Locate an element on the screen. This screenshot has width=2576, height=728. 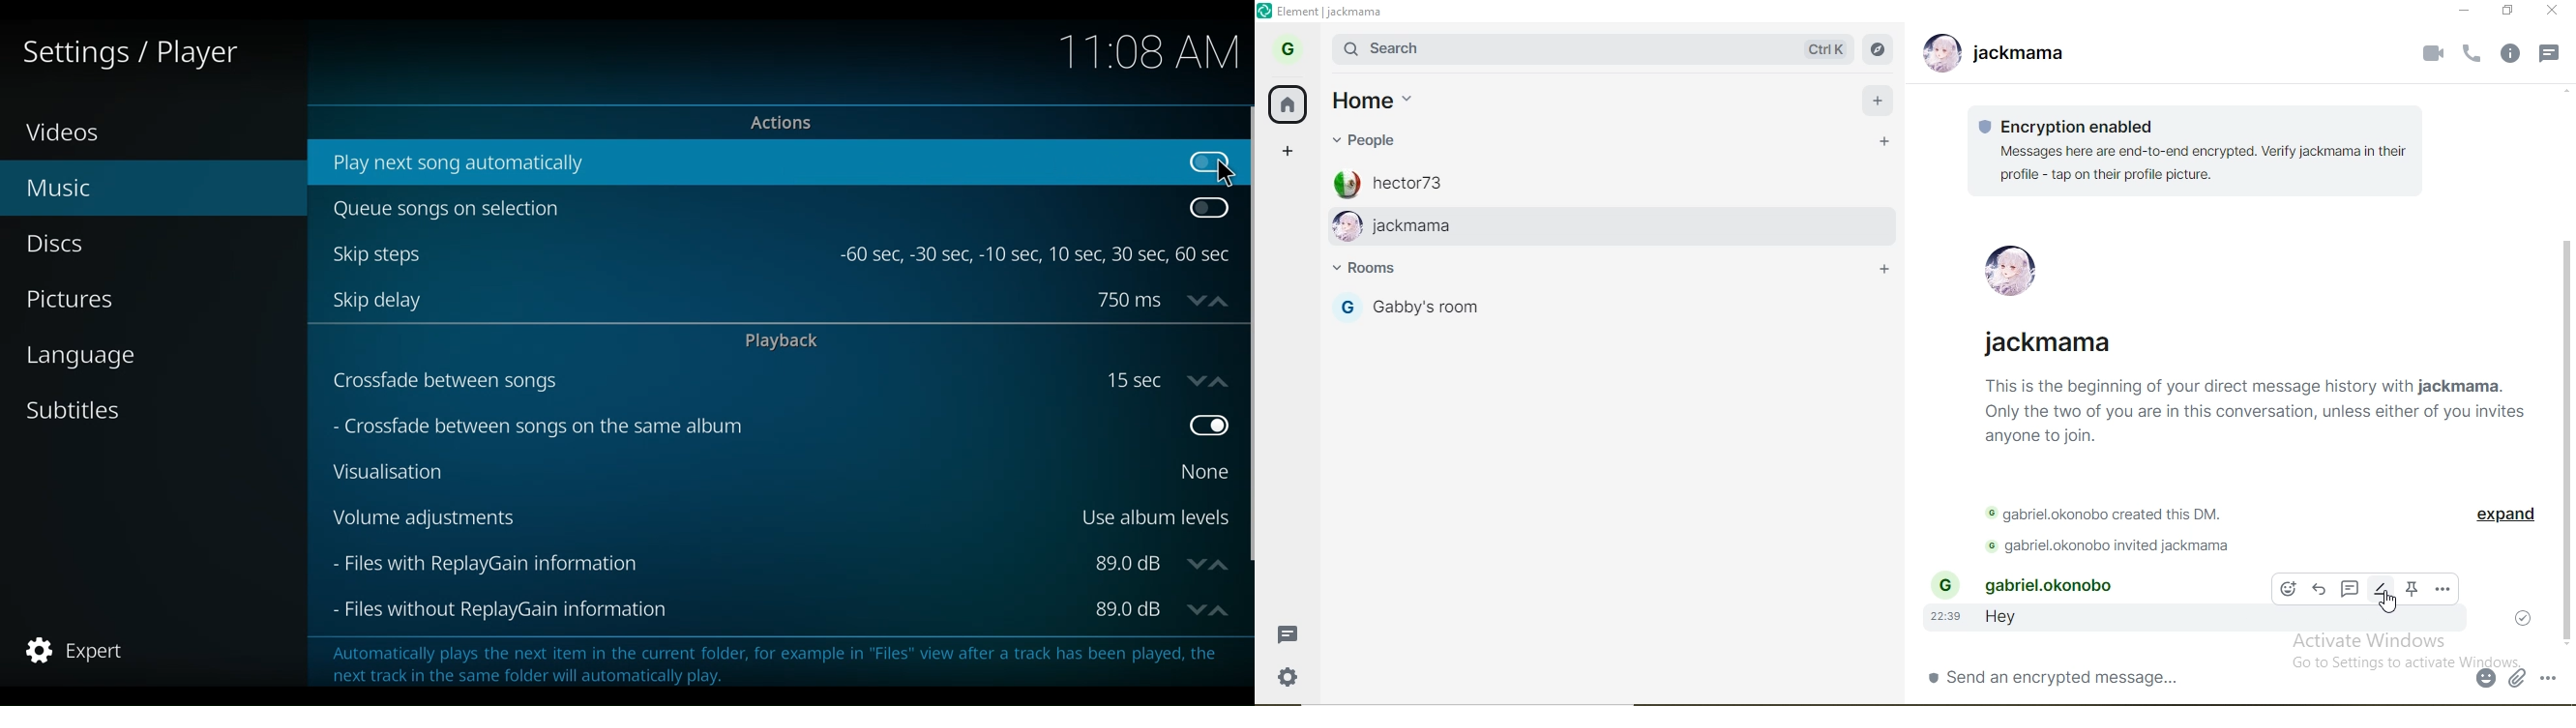
gabby's room is located at coordinates (1493, 307).